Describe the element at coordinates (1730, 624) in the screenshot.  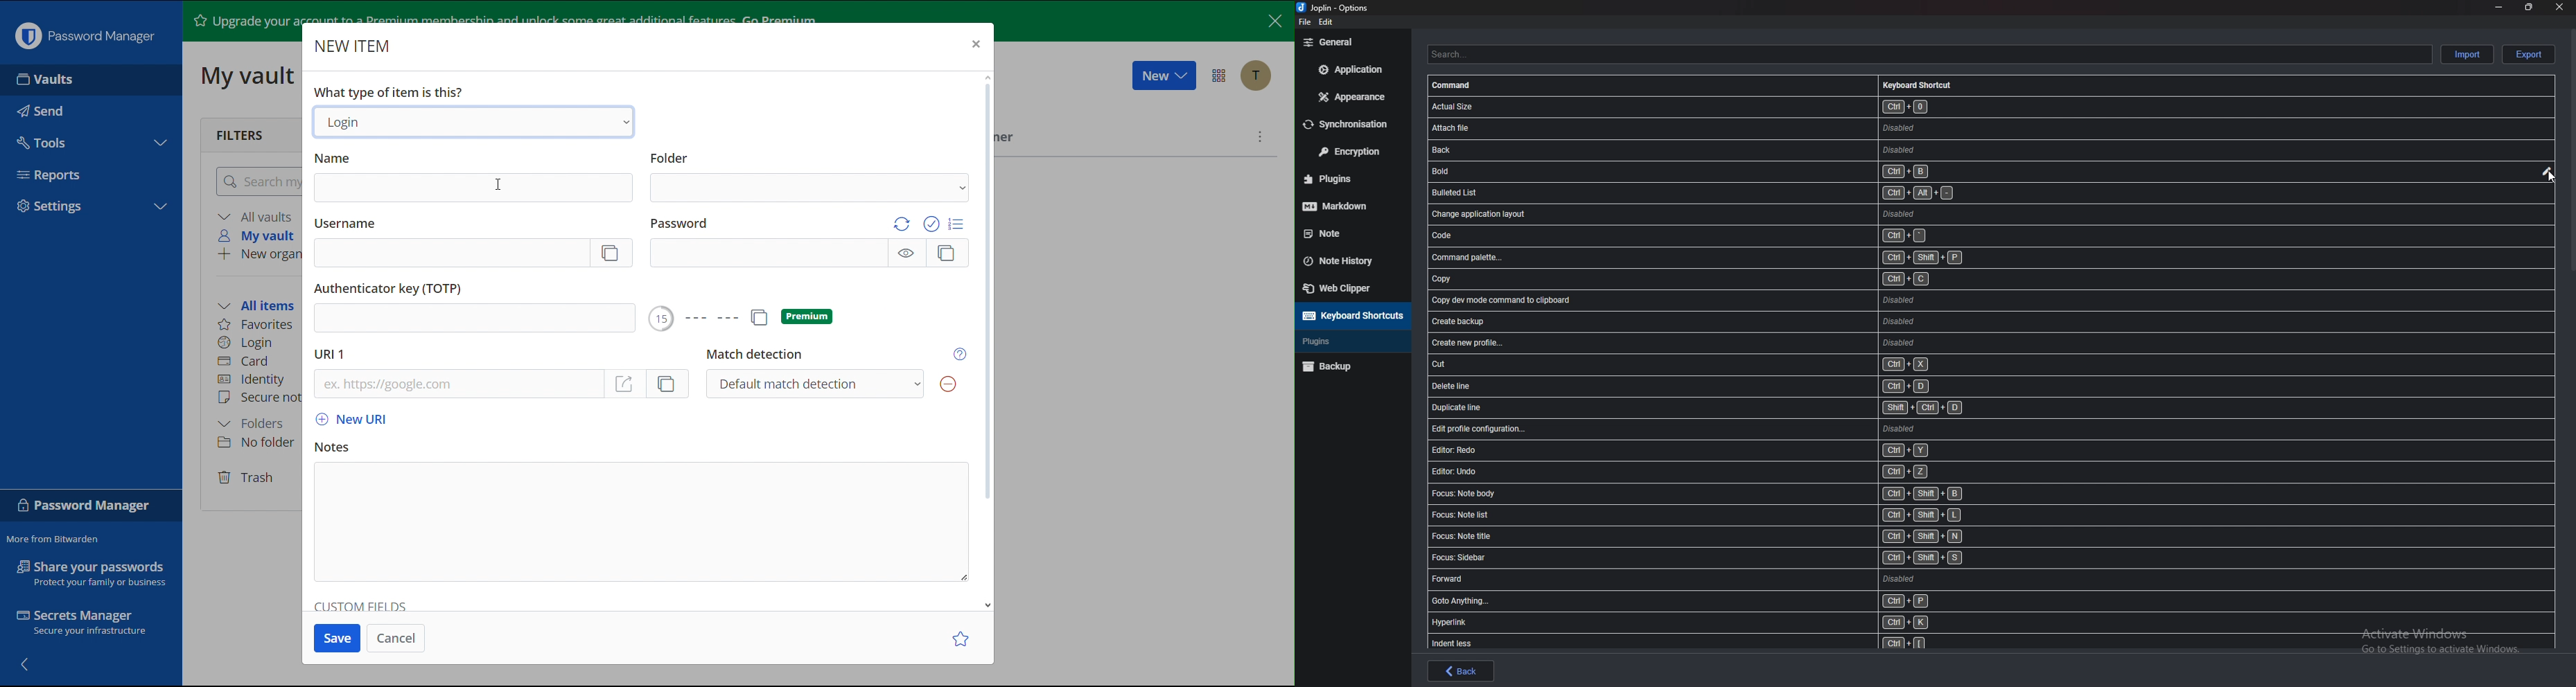
I see `shortcut` at that location.